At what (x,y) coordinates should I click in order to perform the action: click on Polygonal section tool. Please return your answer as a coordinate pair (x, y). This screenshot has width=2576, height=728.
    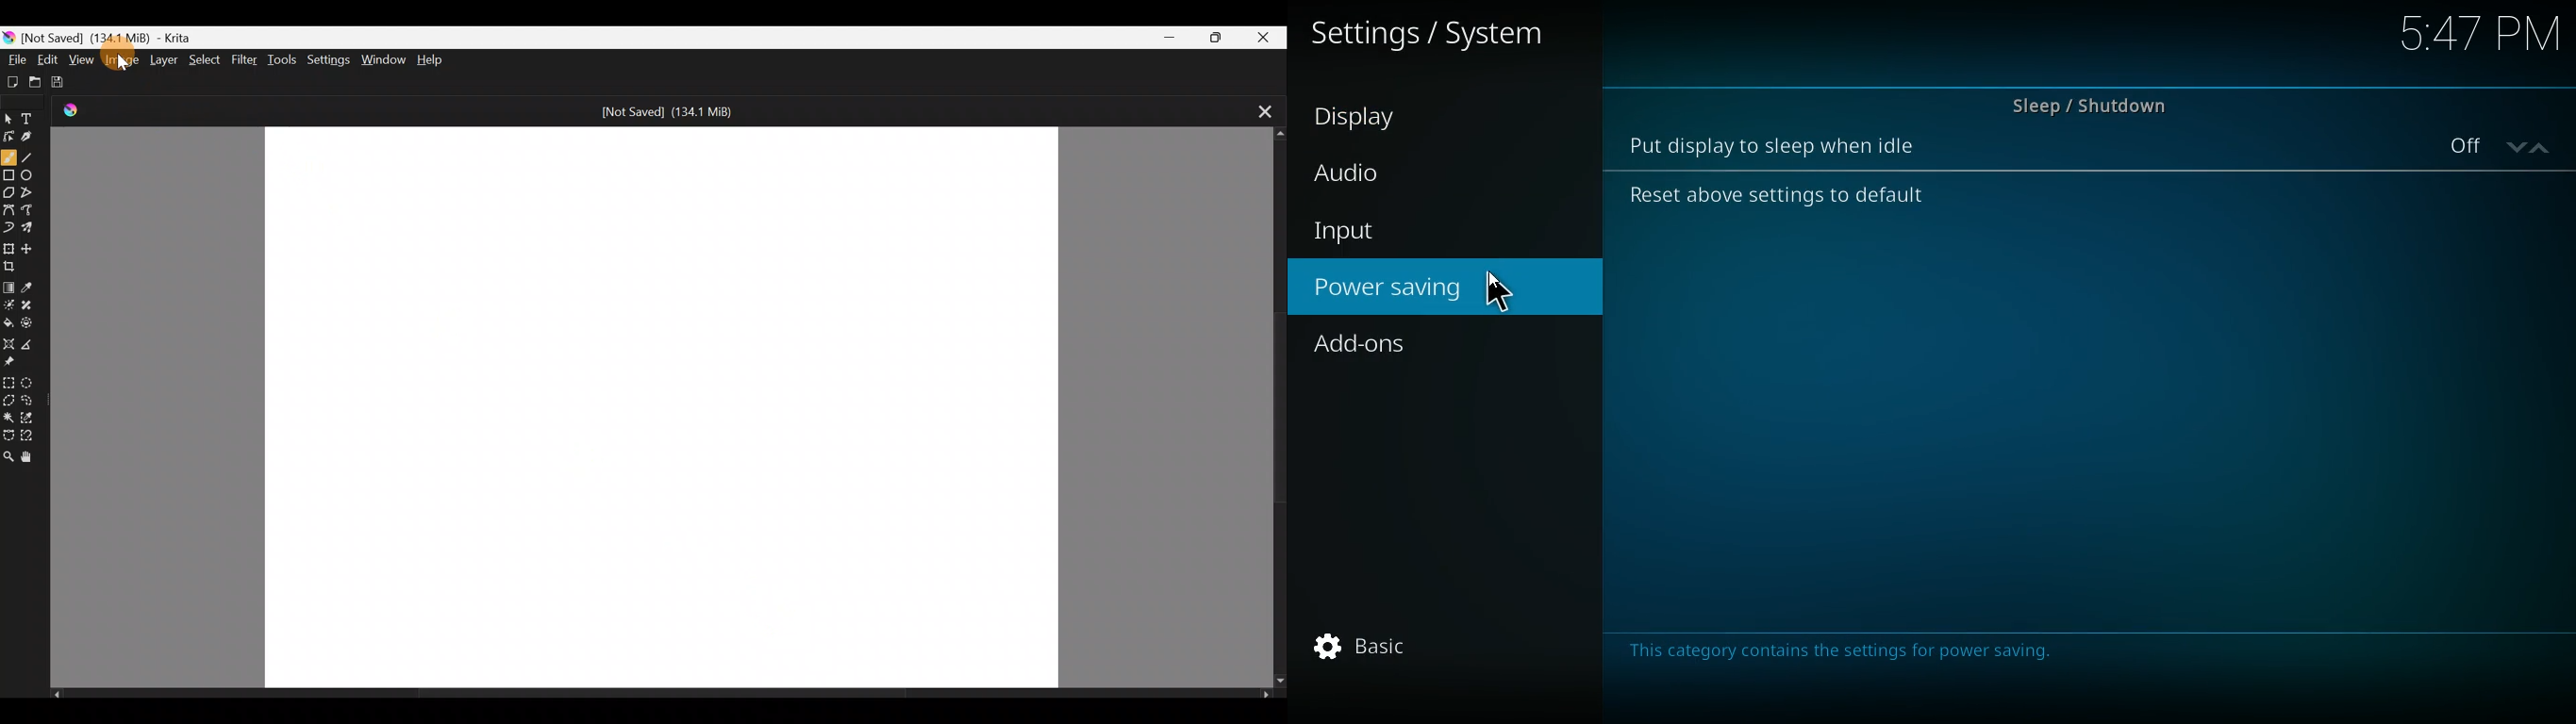
    Looking at the image, I should click on (9, 402).